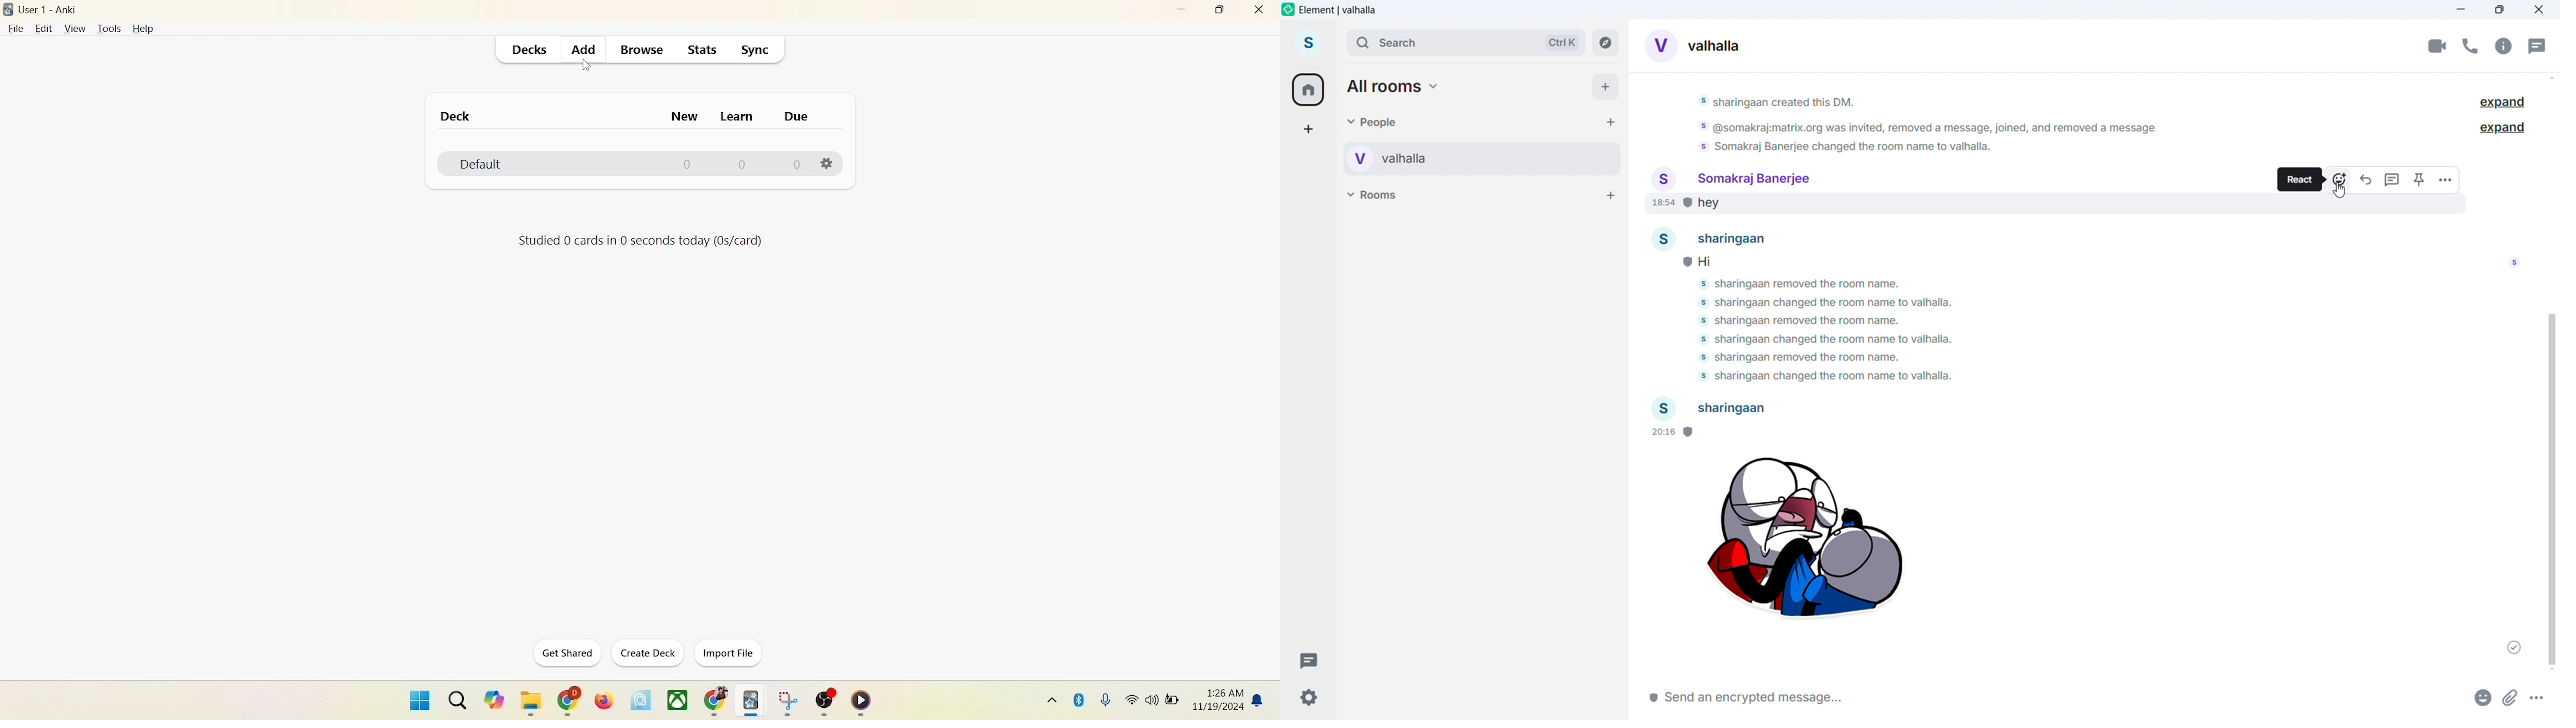  I want to click on speaker, so click(1151, 699).